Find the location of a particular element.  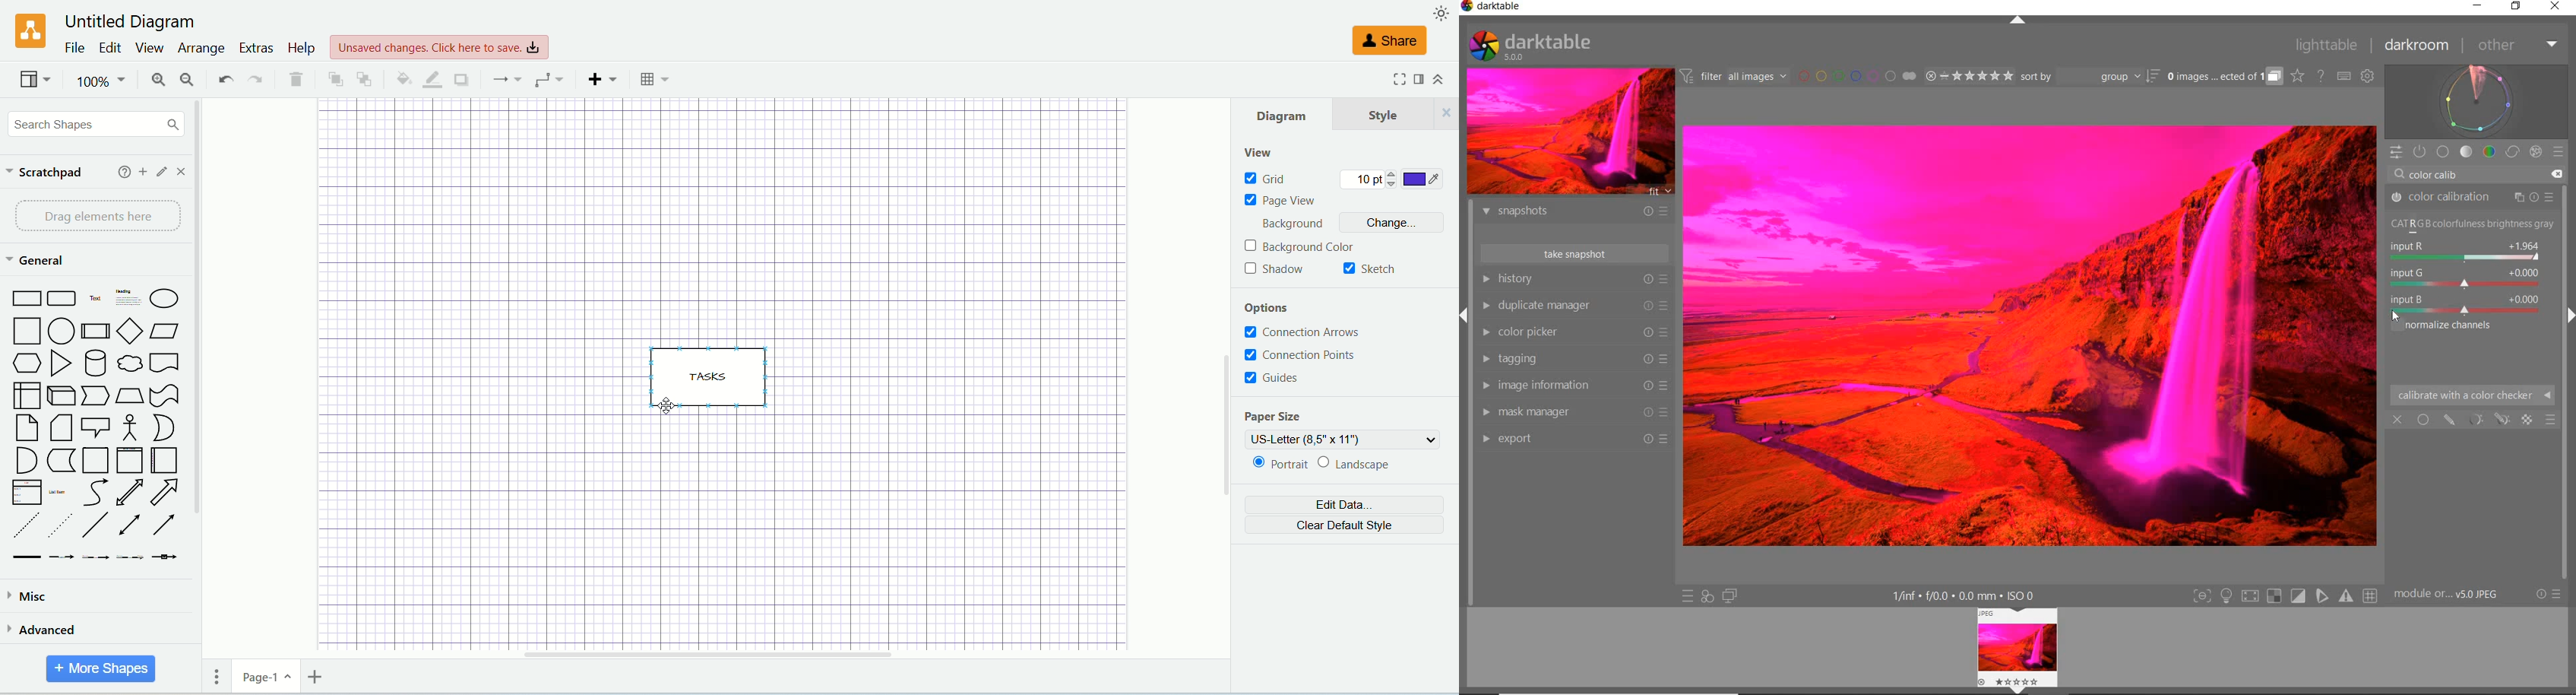

SYSTEM LOGO is located at coordinates (1531, 46).